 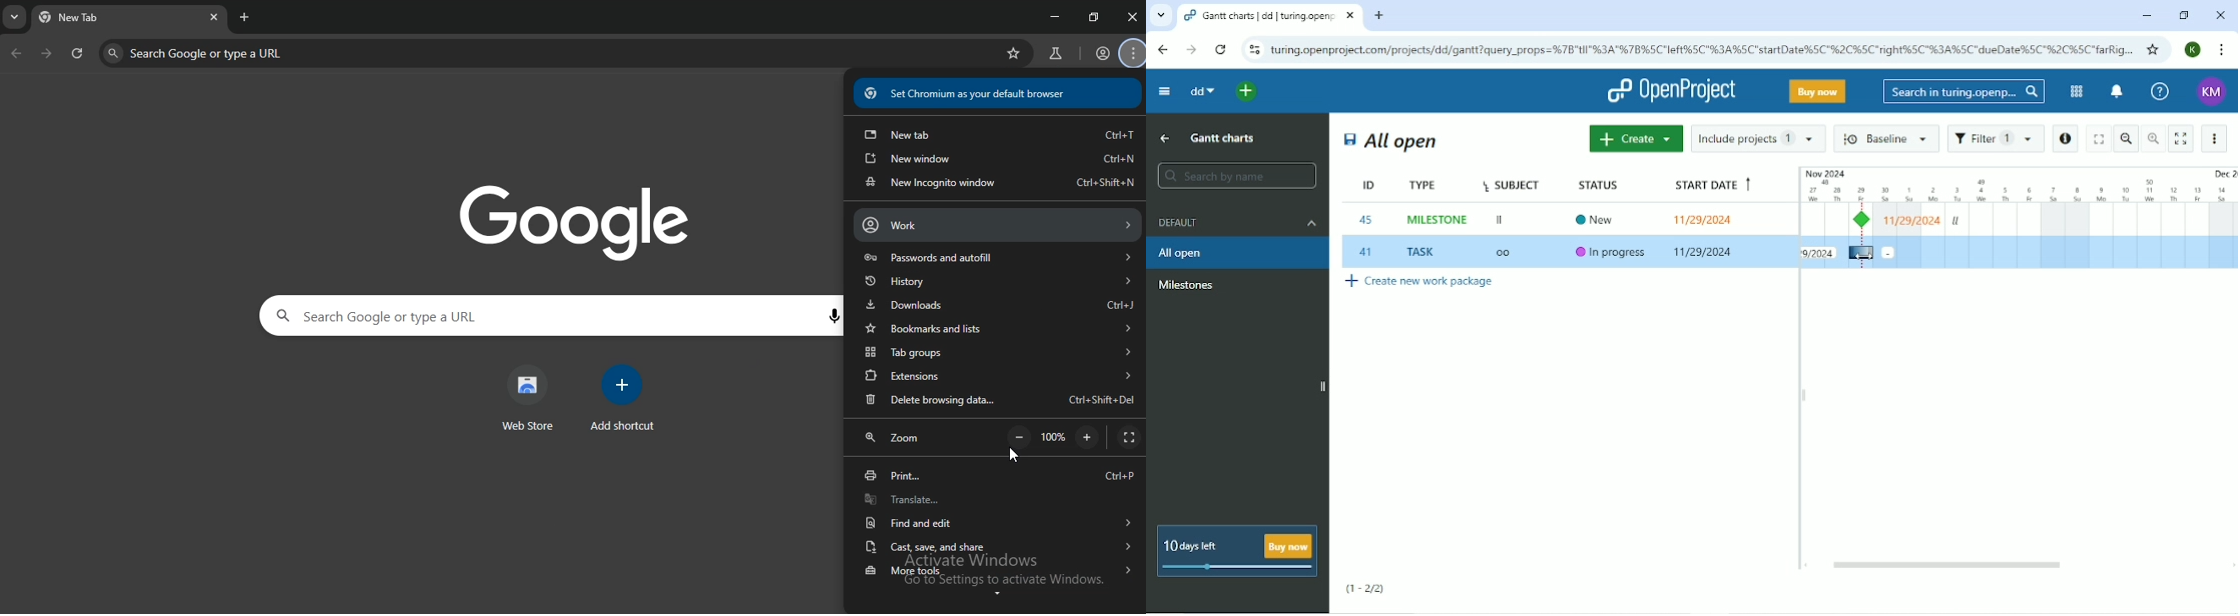 I want to click on Default, so click(x=1235, y=222).